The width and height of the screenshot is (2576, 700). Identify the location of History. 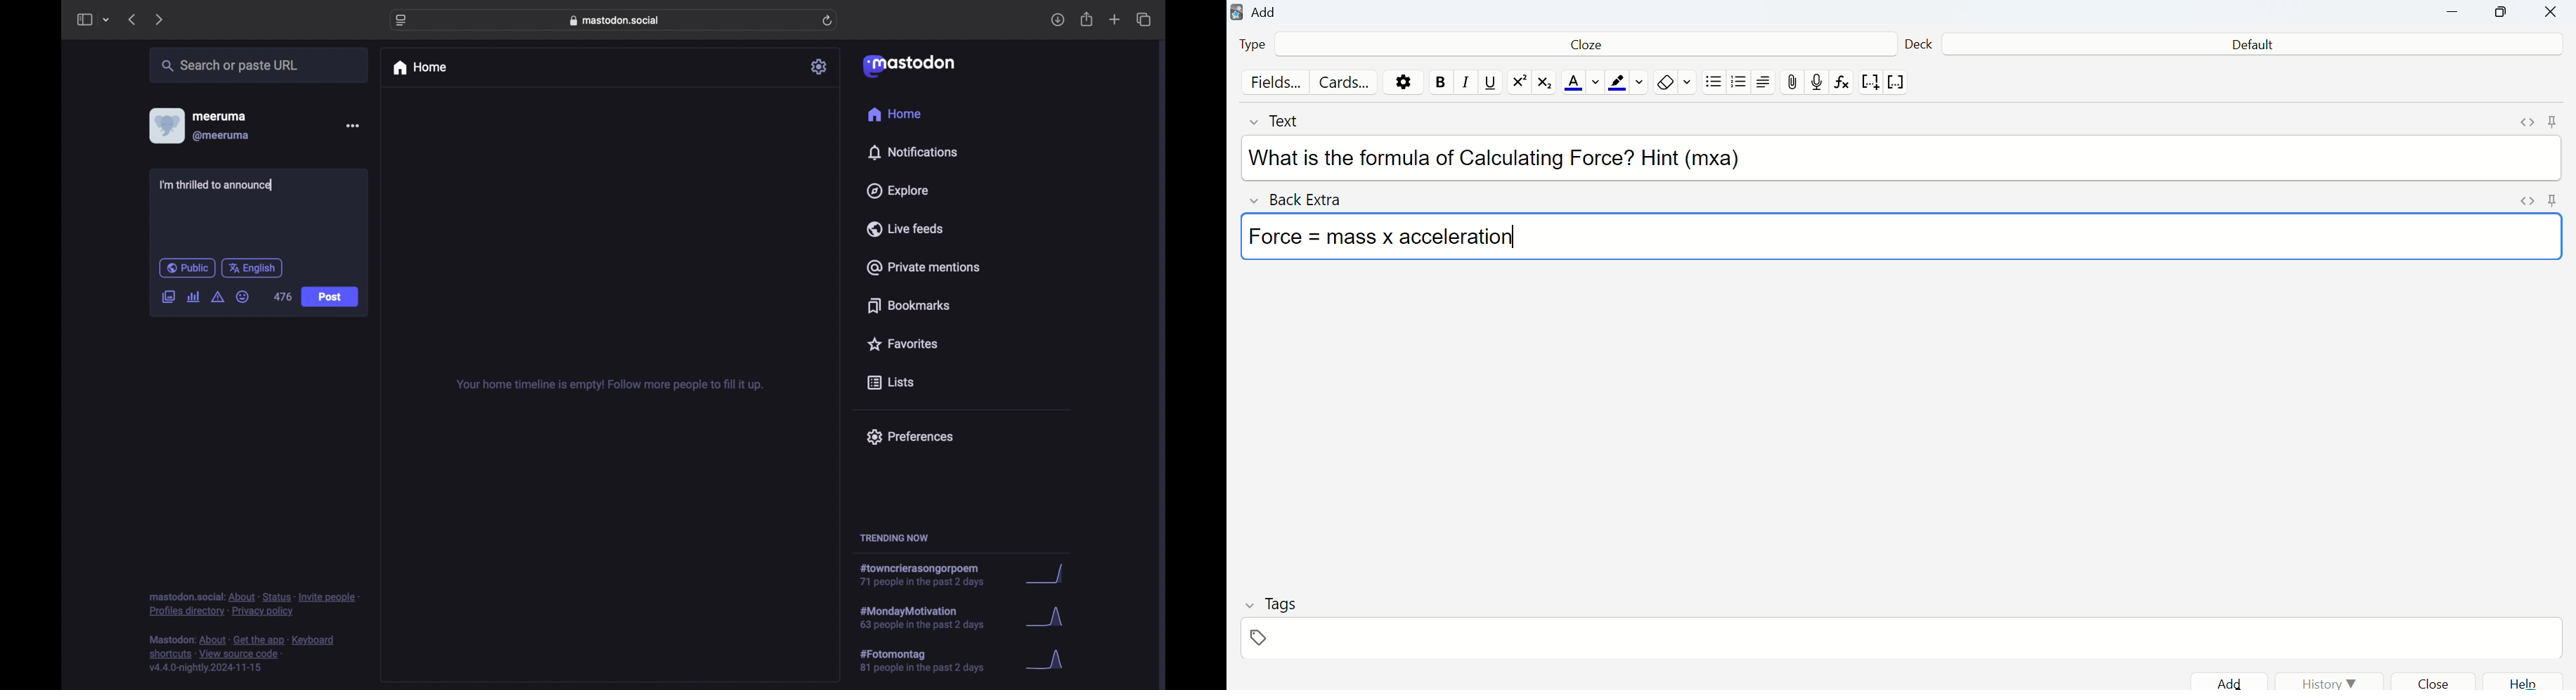
(2330, 679).